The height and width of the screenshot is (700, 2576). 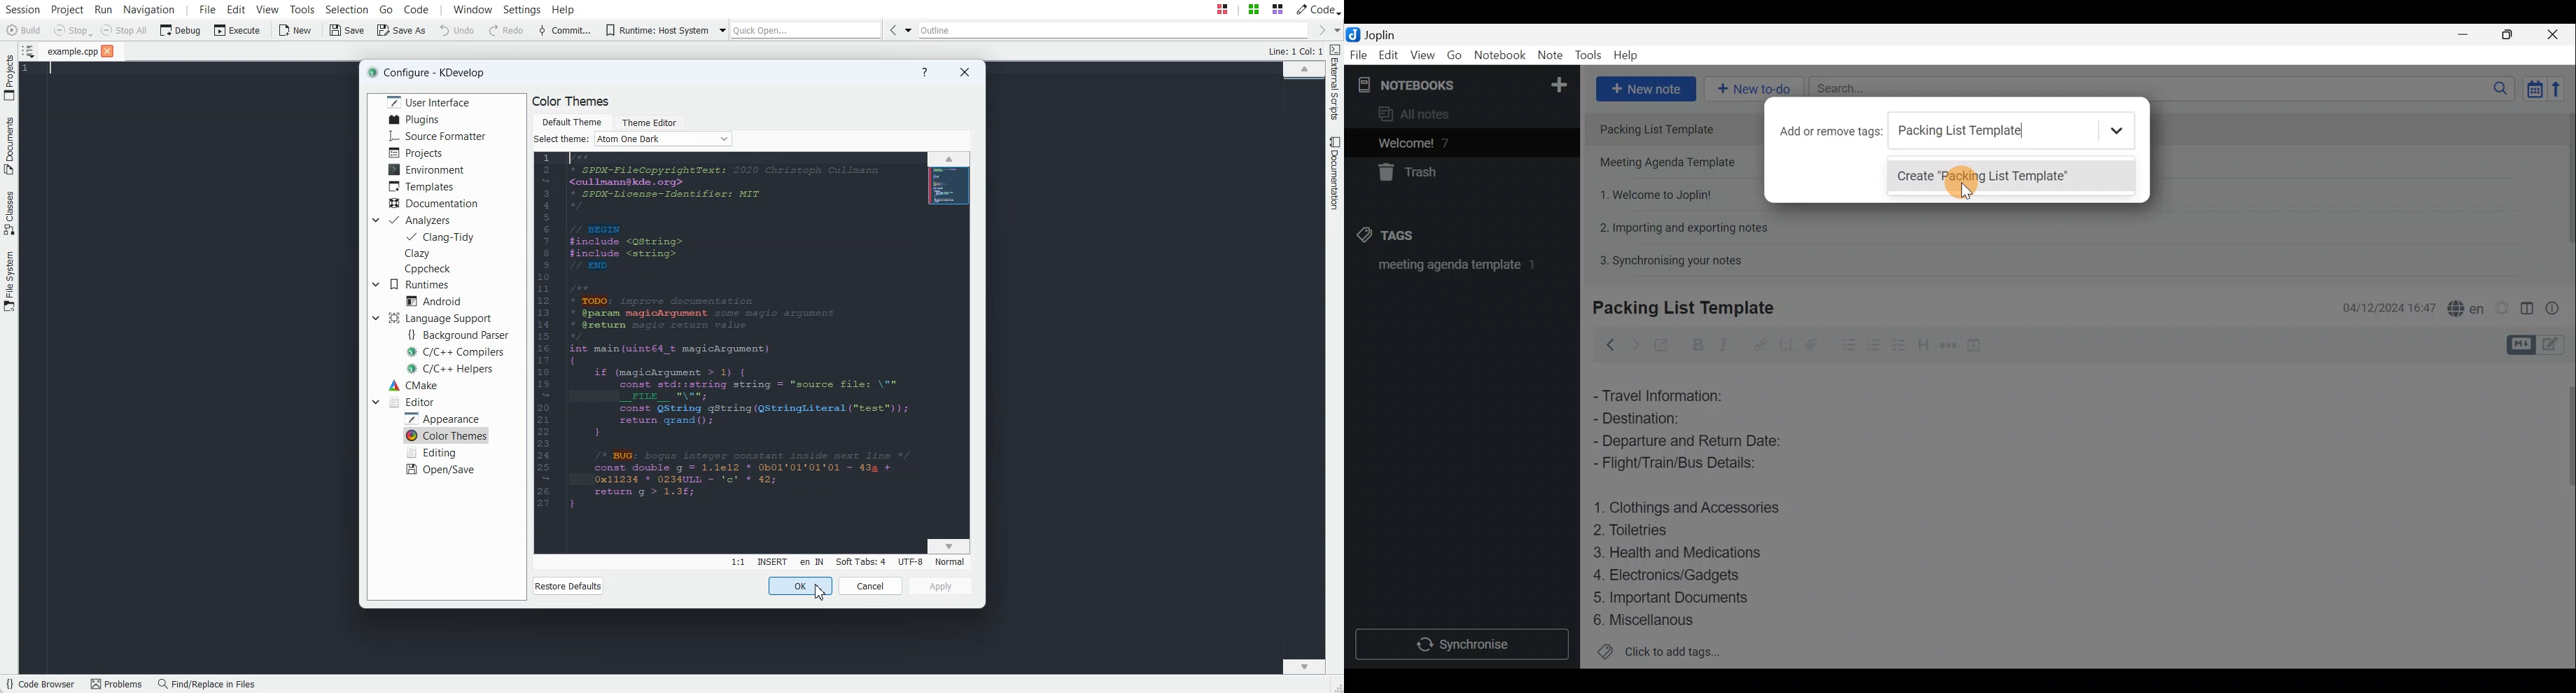 What do you see at coordinates (1628, 56) in the screenshot?
I see `Help` at bounding box center [1628, 56].